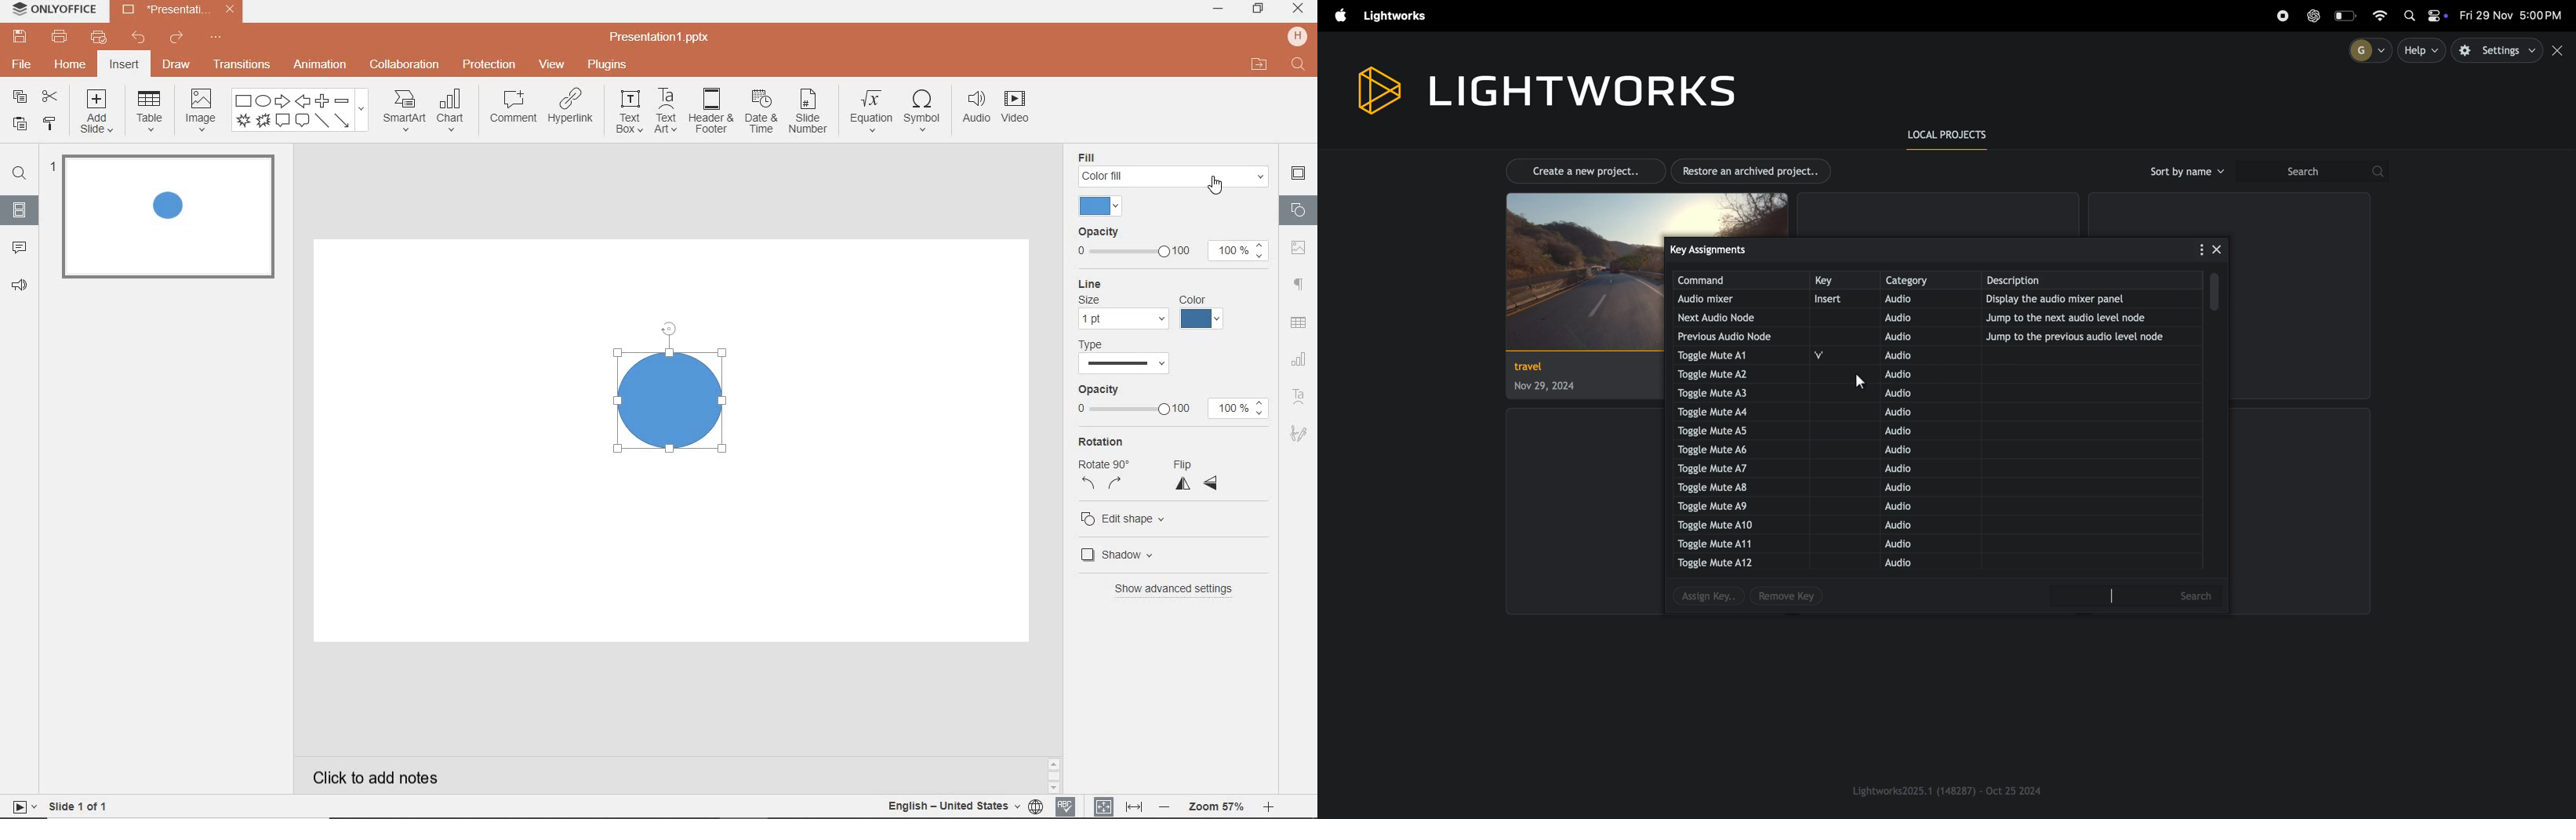 The height and width of the screenshot is (840, 2576). What do you see at coordinates (177, 38) in the screenshot?
I see `redo` at bounding box center [177, 38].